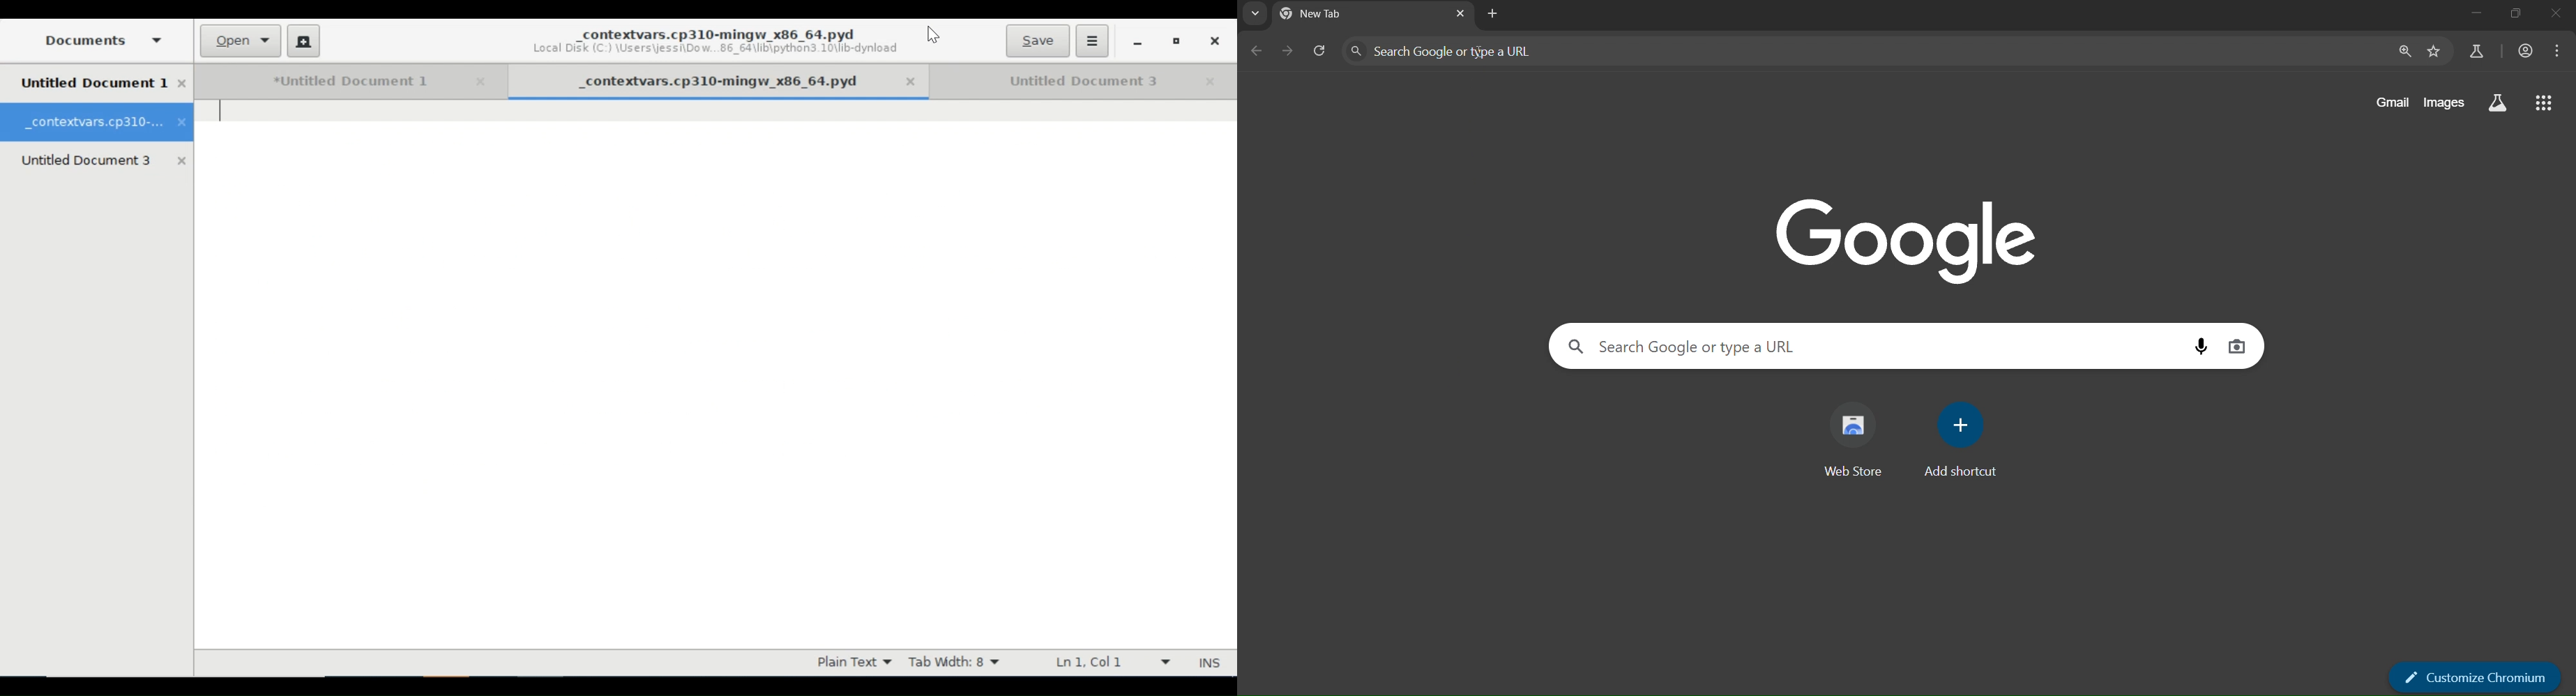 The width and height of the screenshot is (2576, 700). What do you see at coordinates (2446, 103) in the screenshot?
I see `images` at bounding box center [2446, 103].